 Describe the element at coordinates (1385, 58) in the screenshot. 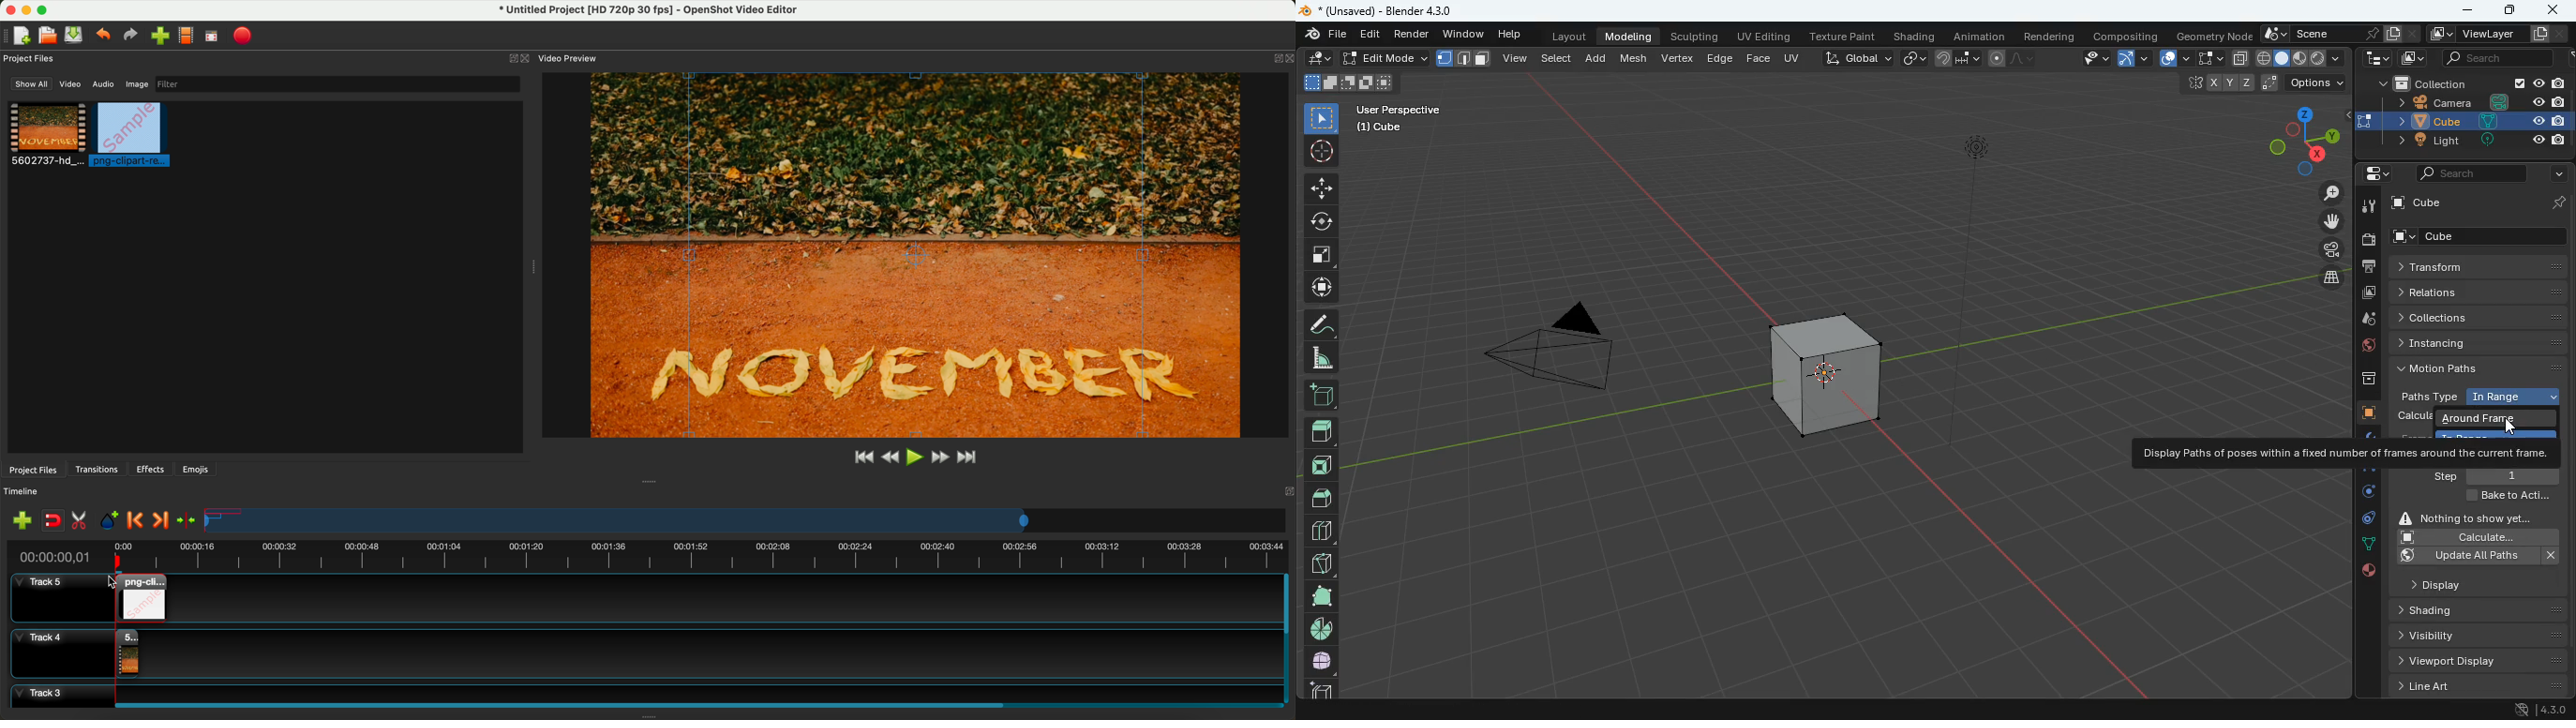

I see `edit mode` at that location.